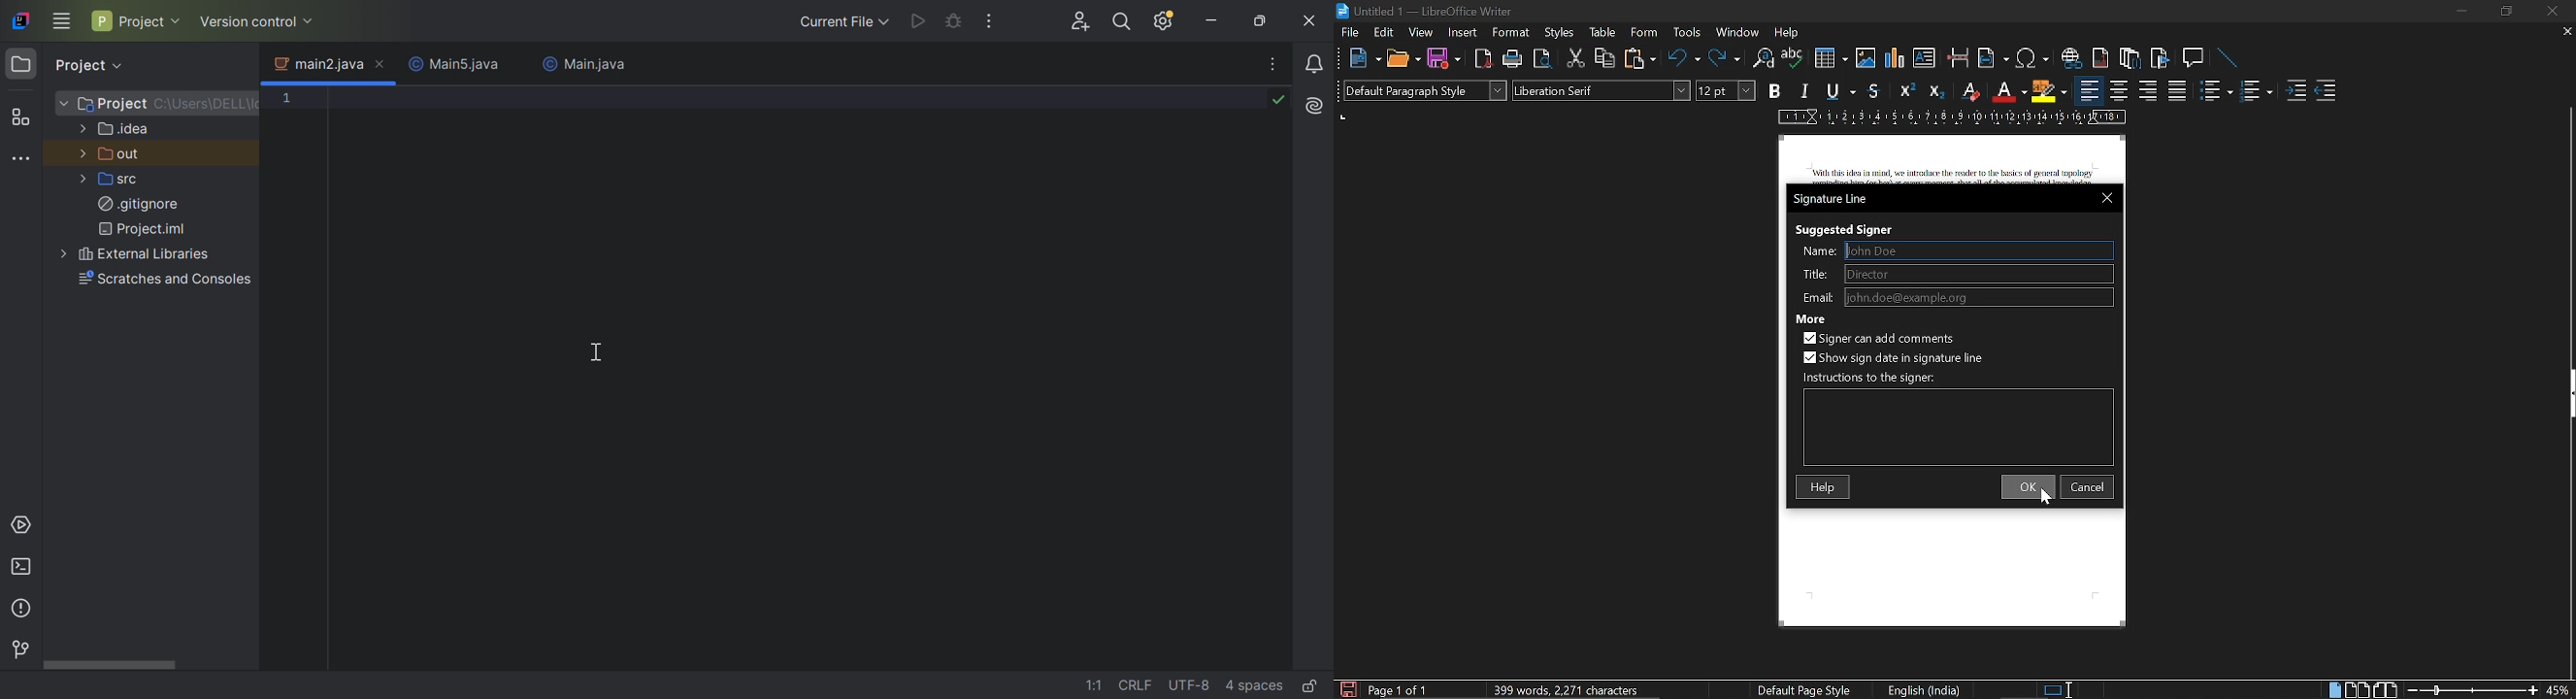  Describe the element at coordinates (2506, 12) in the screenshot. I see `restore down` at that location.